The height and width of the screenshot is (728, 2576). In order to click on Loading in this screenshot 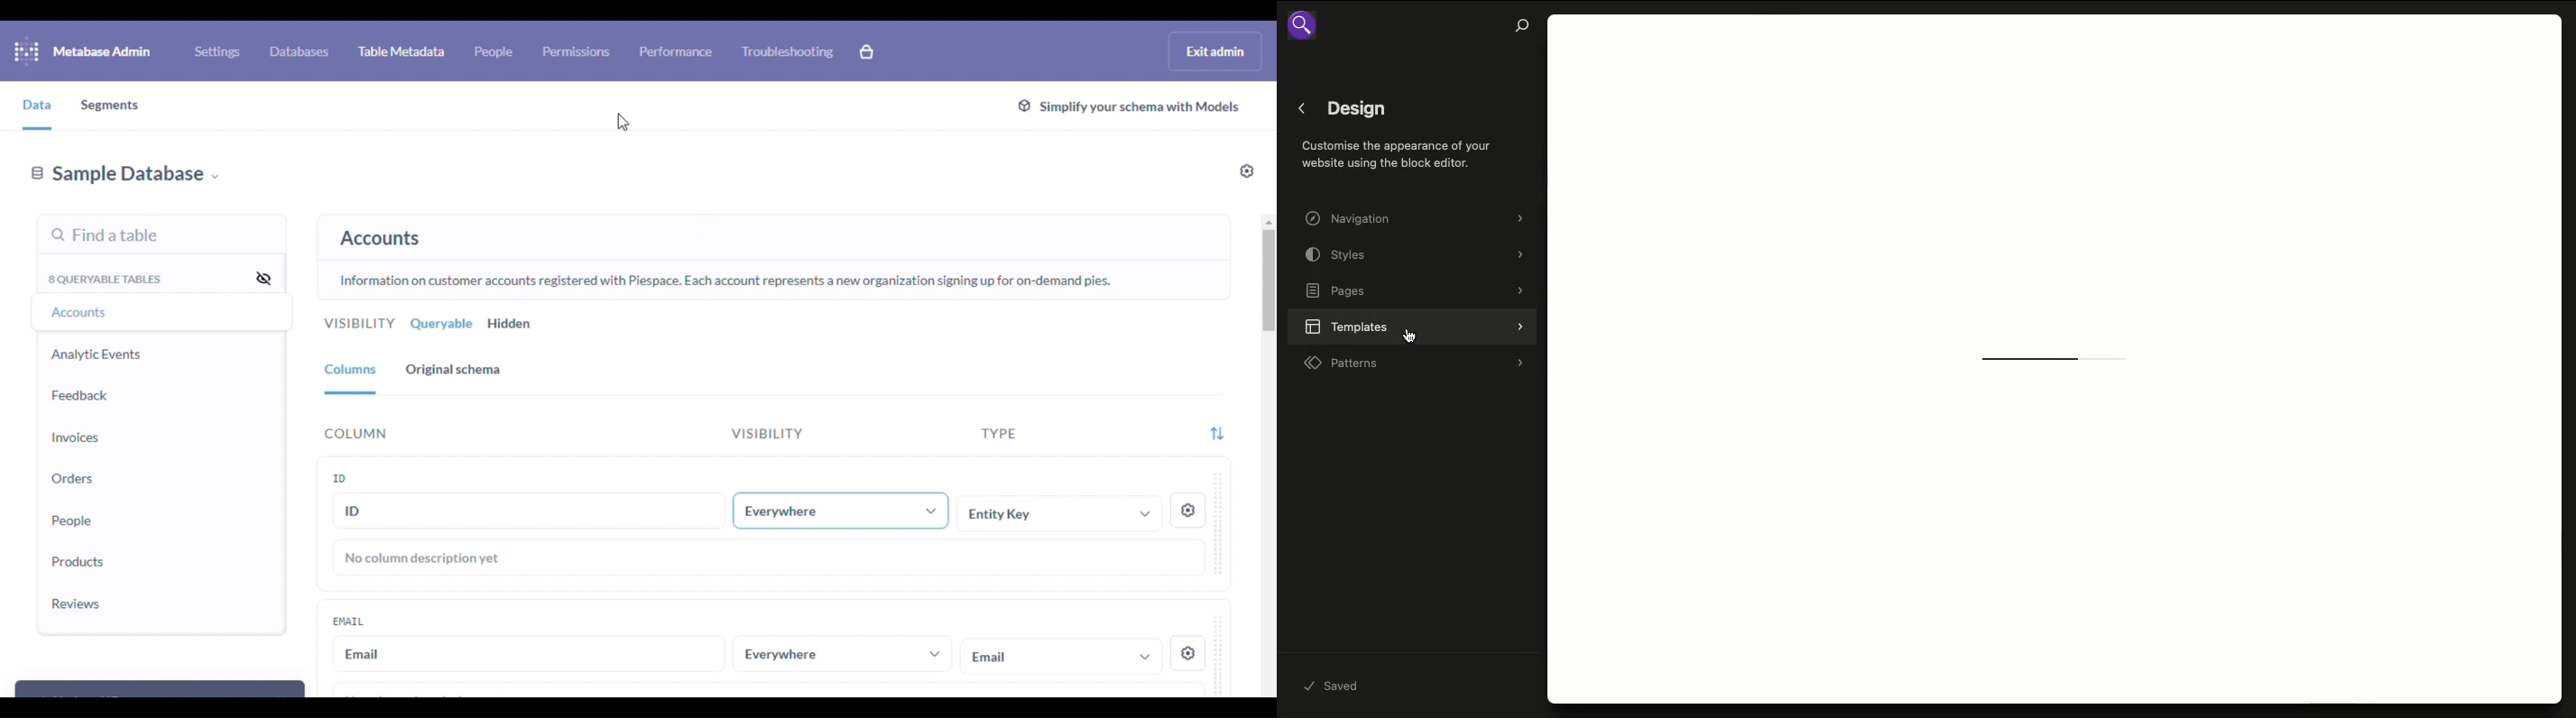, I will do `click(2041, 356)`.